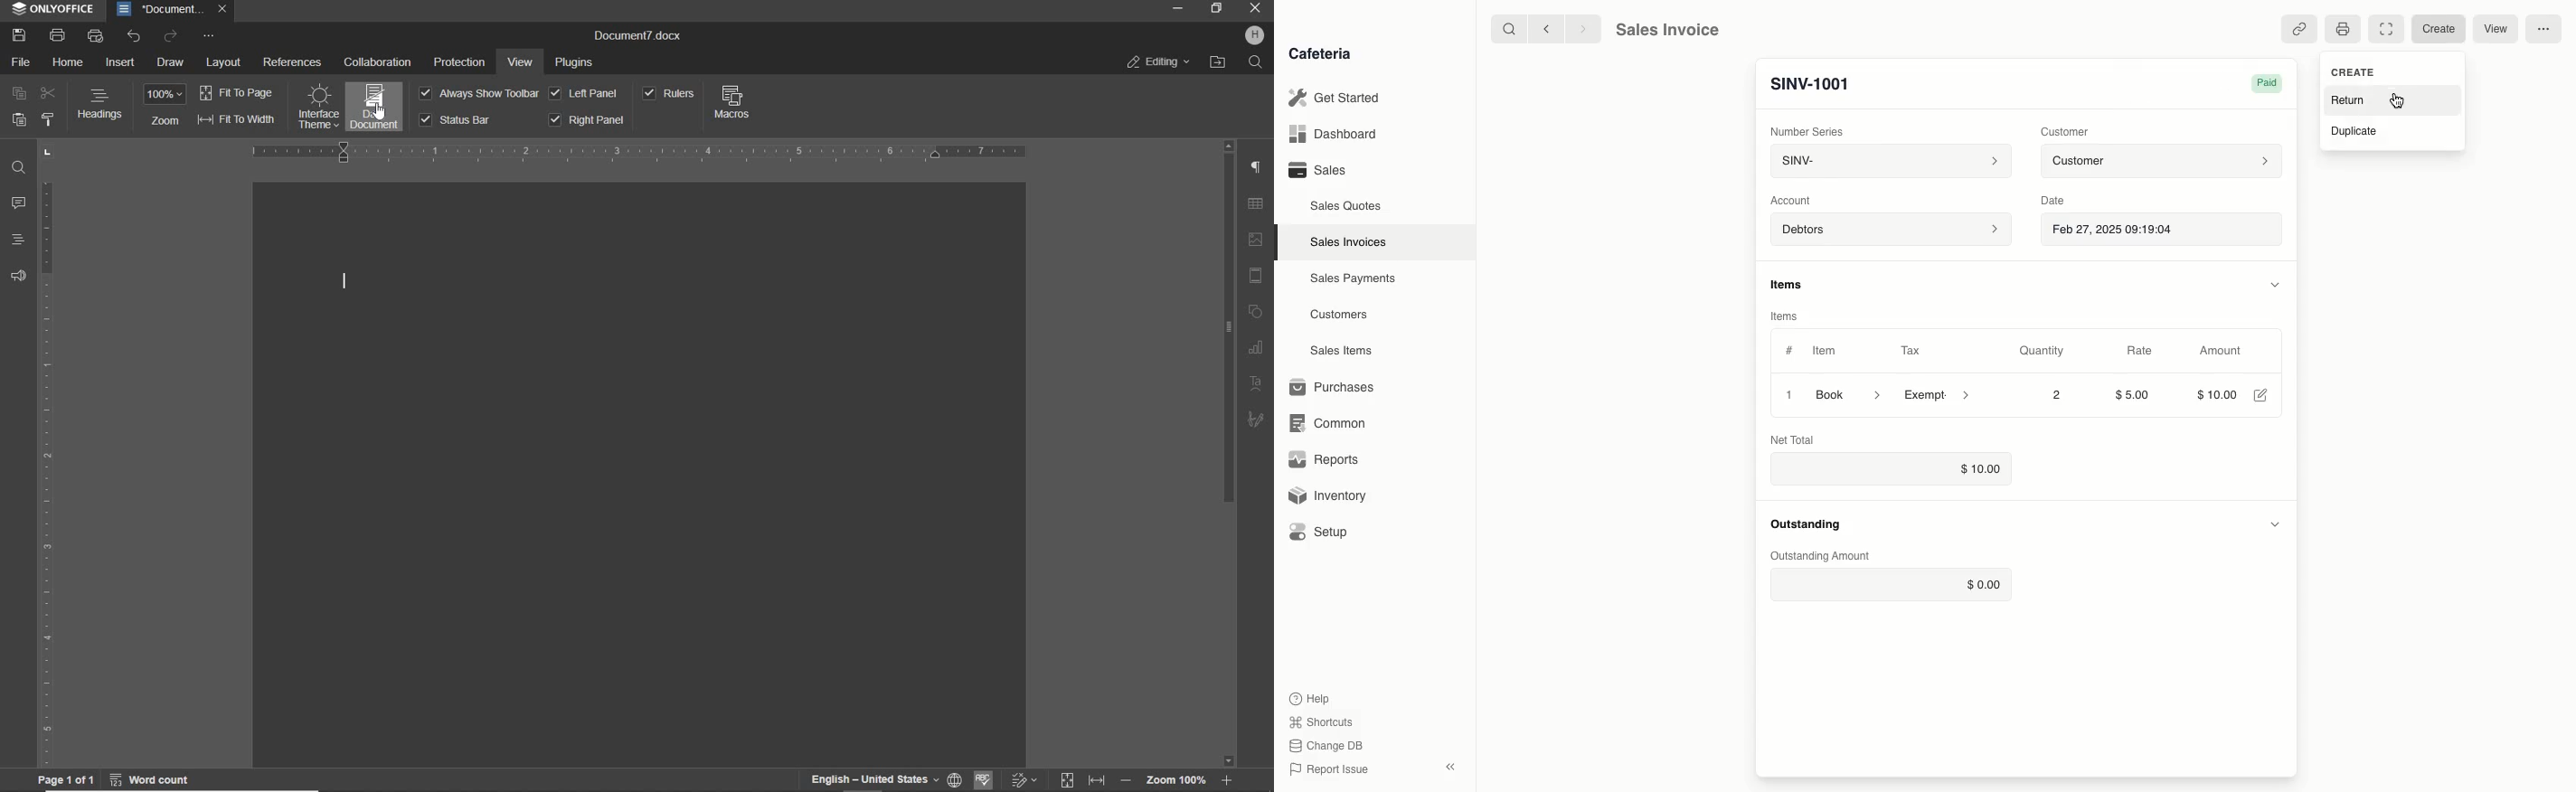 The height and width of the screenshot is (812, 2576). What do you see at coordinates (1329, 498) in the screenshot?
I see `Inventory` at bounding box center [1329, 498].